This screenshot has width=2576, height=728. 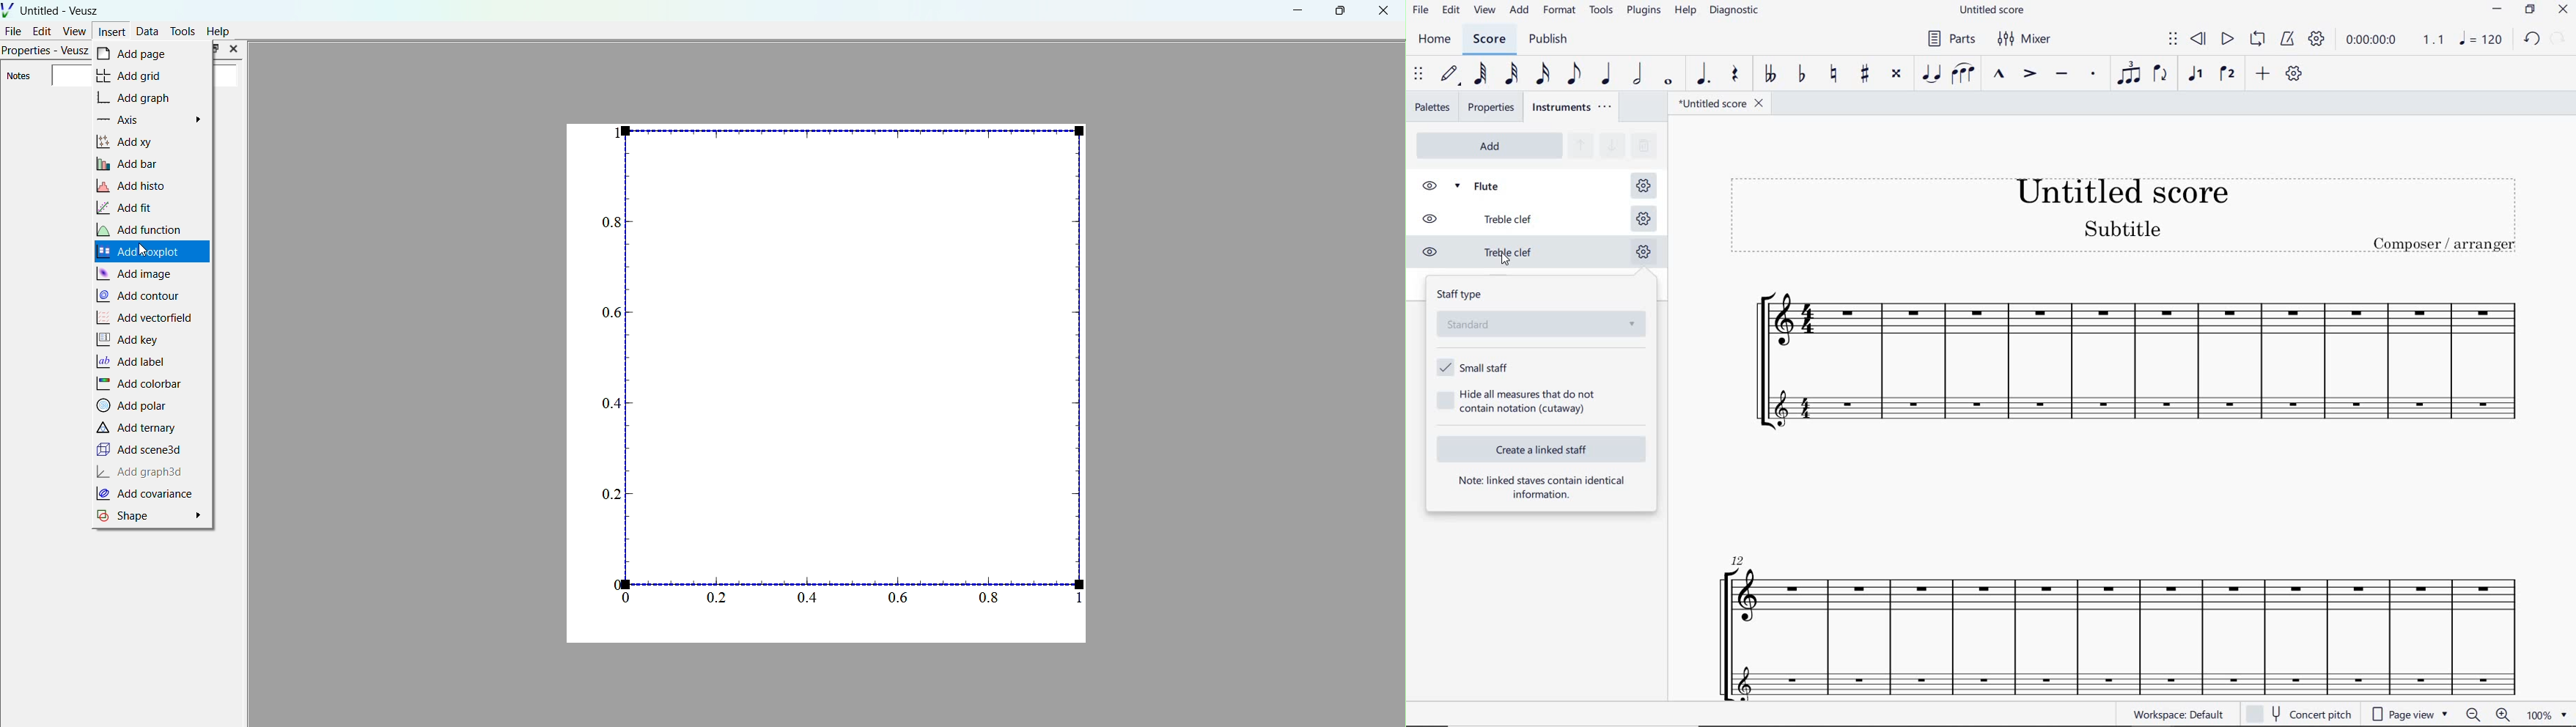 I want to click on rest, so click(x=1733, y=77).